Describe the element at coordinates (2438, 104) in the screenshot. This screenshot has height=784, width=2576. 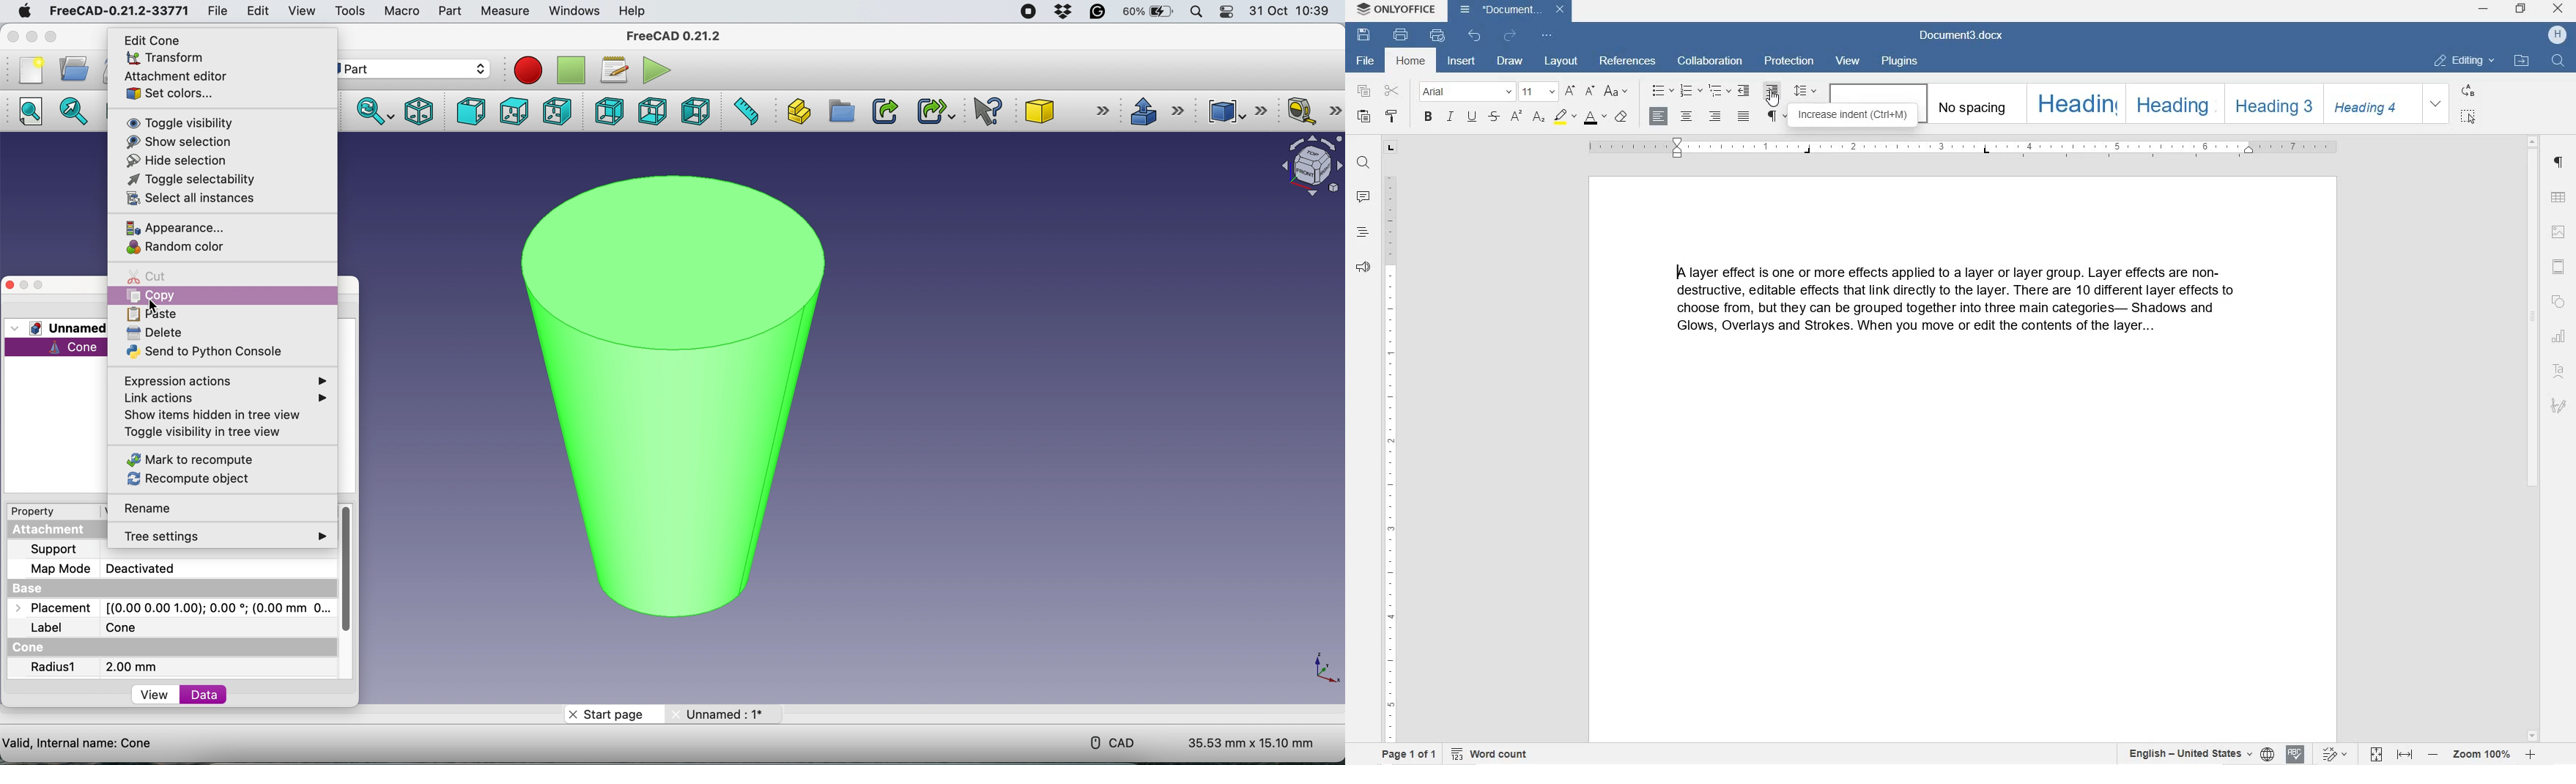
I see `EXPAND FORMATTING STYLE` at that location.